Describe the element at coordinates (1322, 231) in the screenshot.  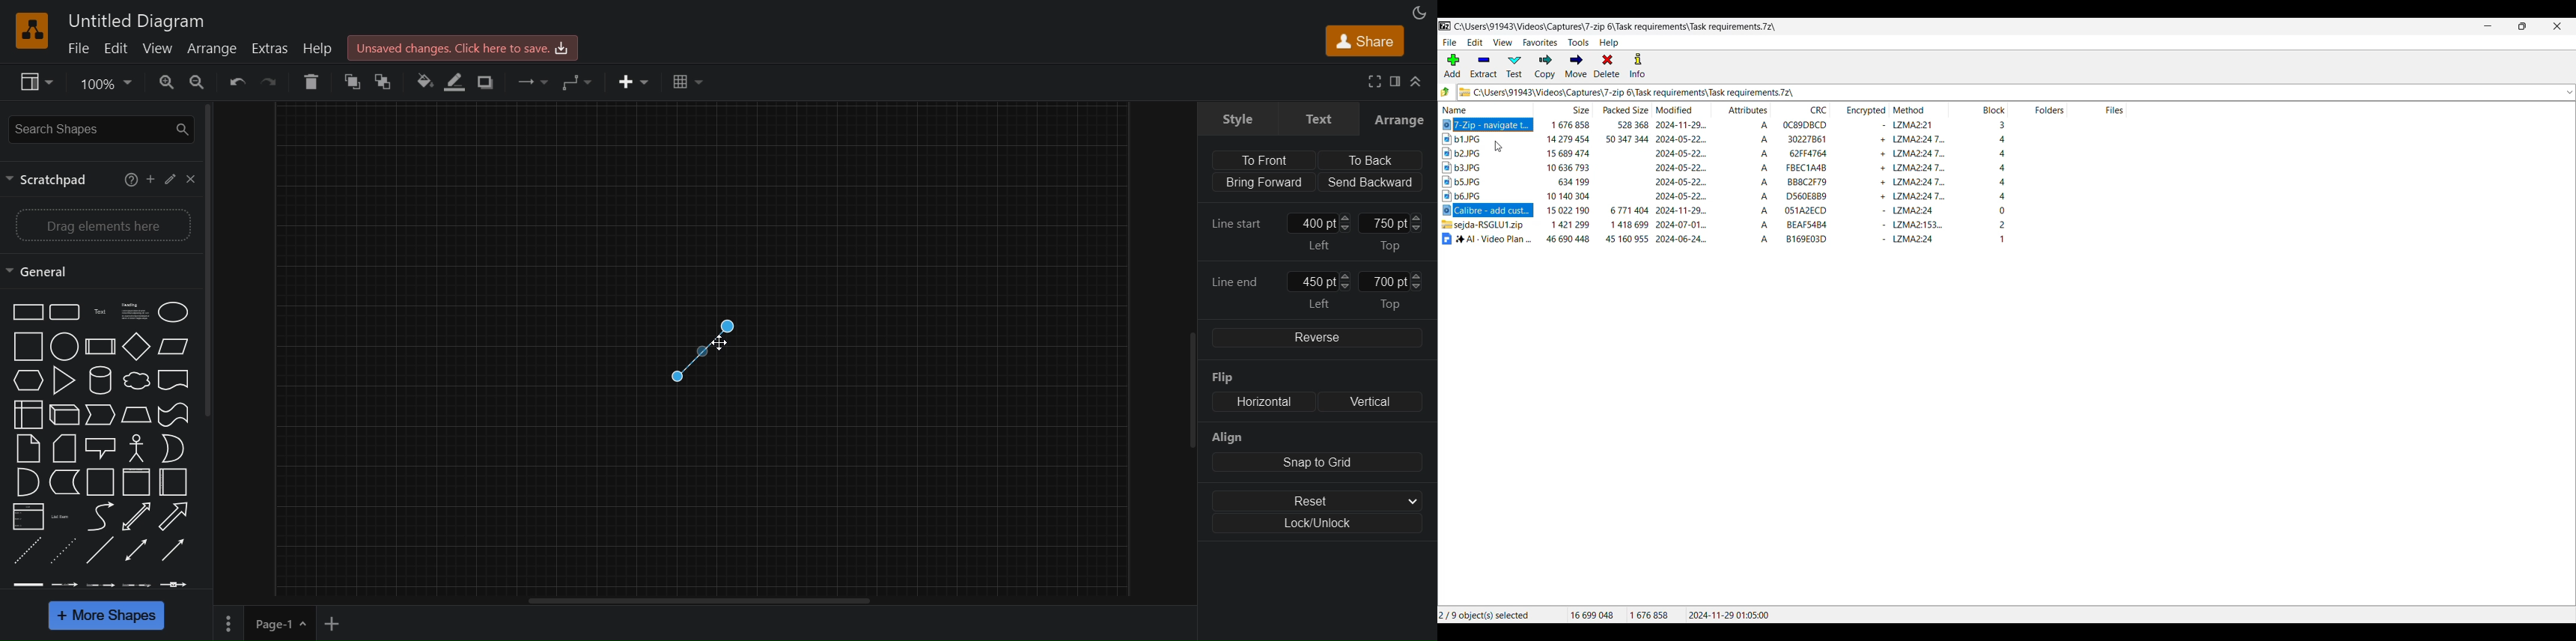
I see `400 pt left` at that location.